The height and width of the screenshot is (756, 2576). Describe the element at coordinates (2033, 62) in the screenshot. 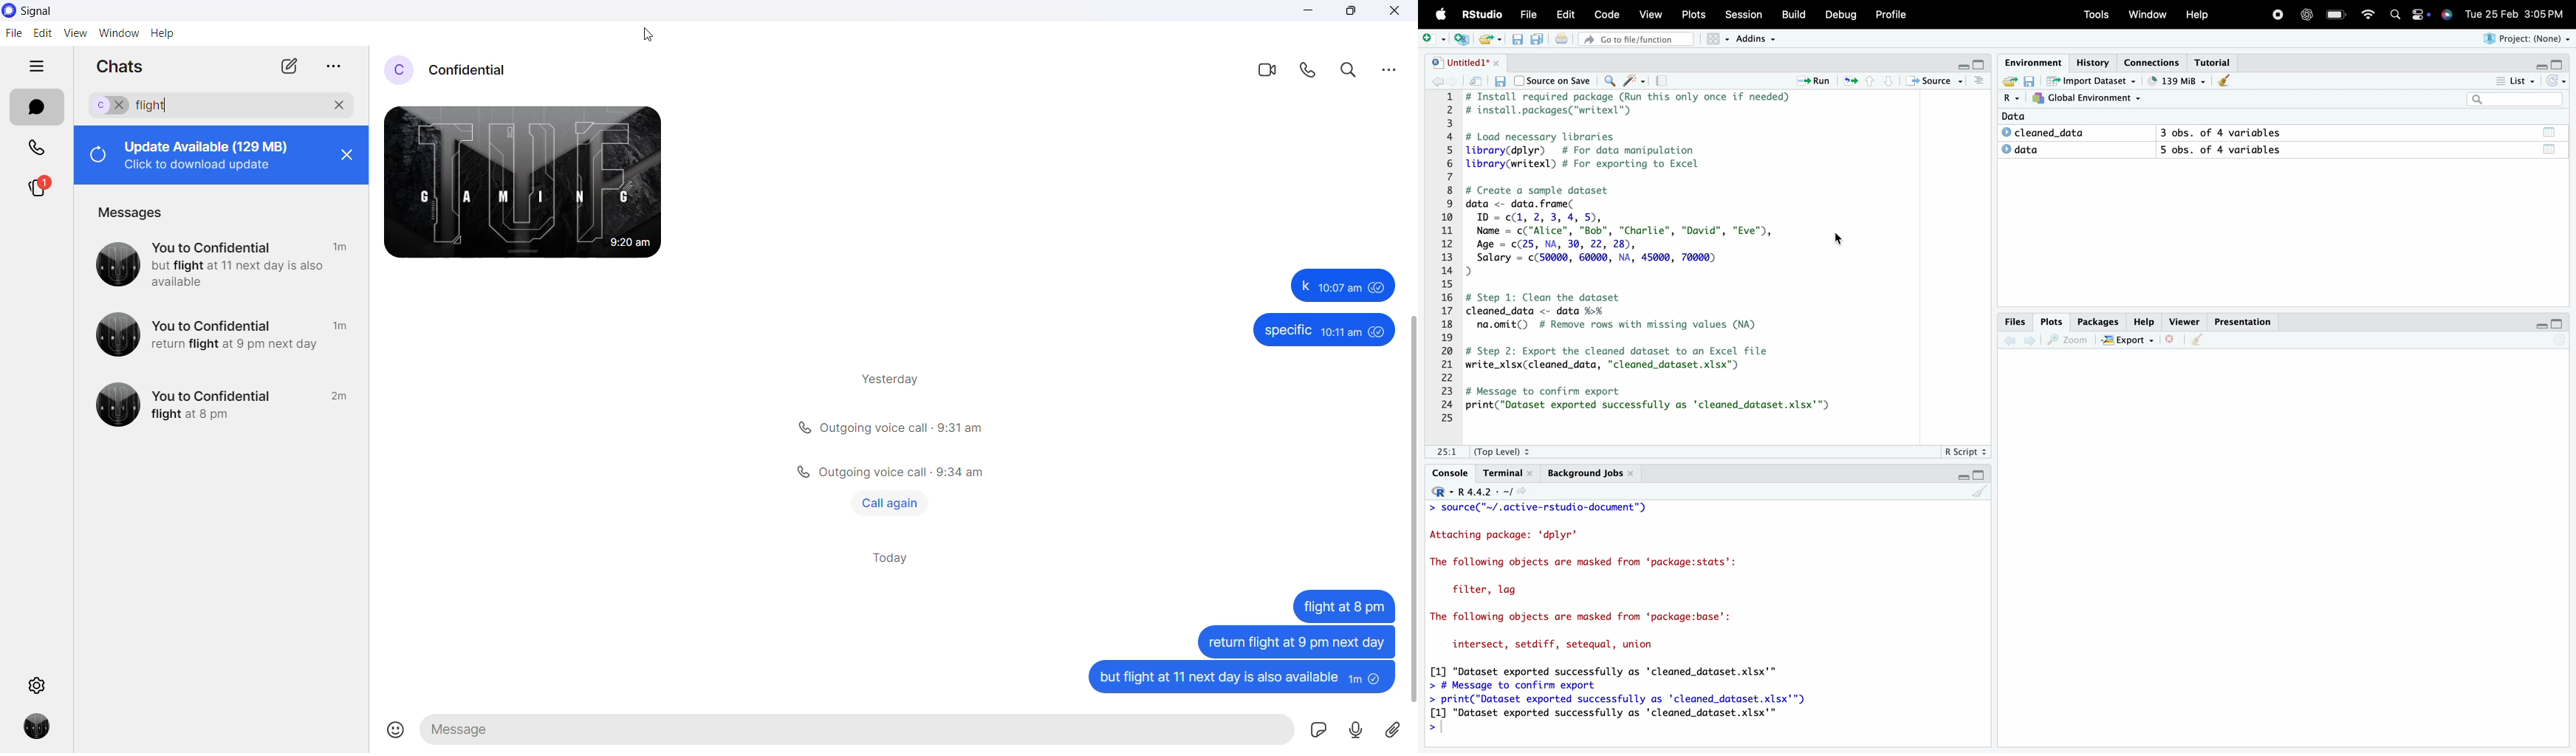

I see `Environment` at that location.